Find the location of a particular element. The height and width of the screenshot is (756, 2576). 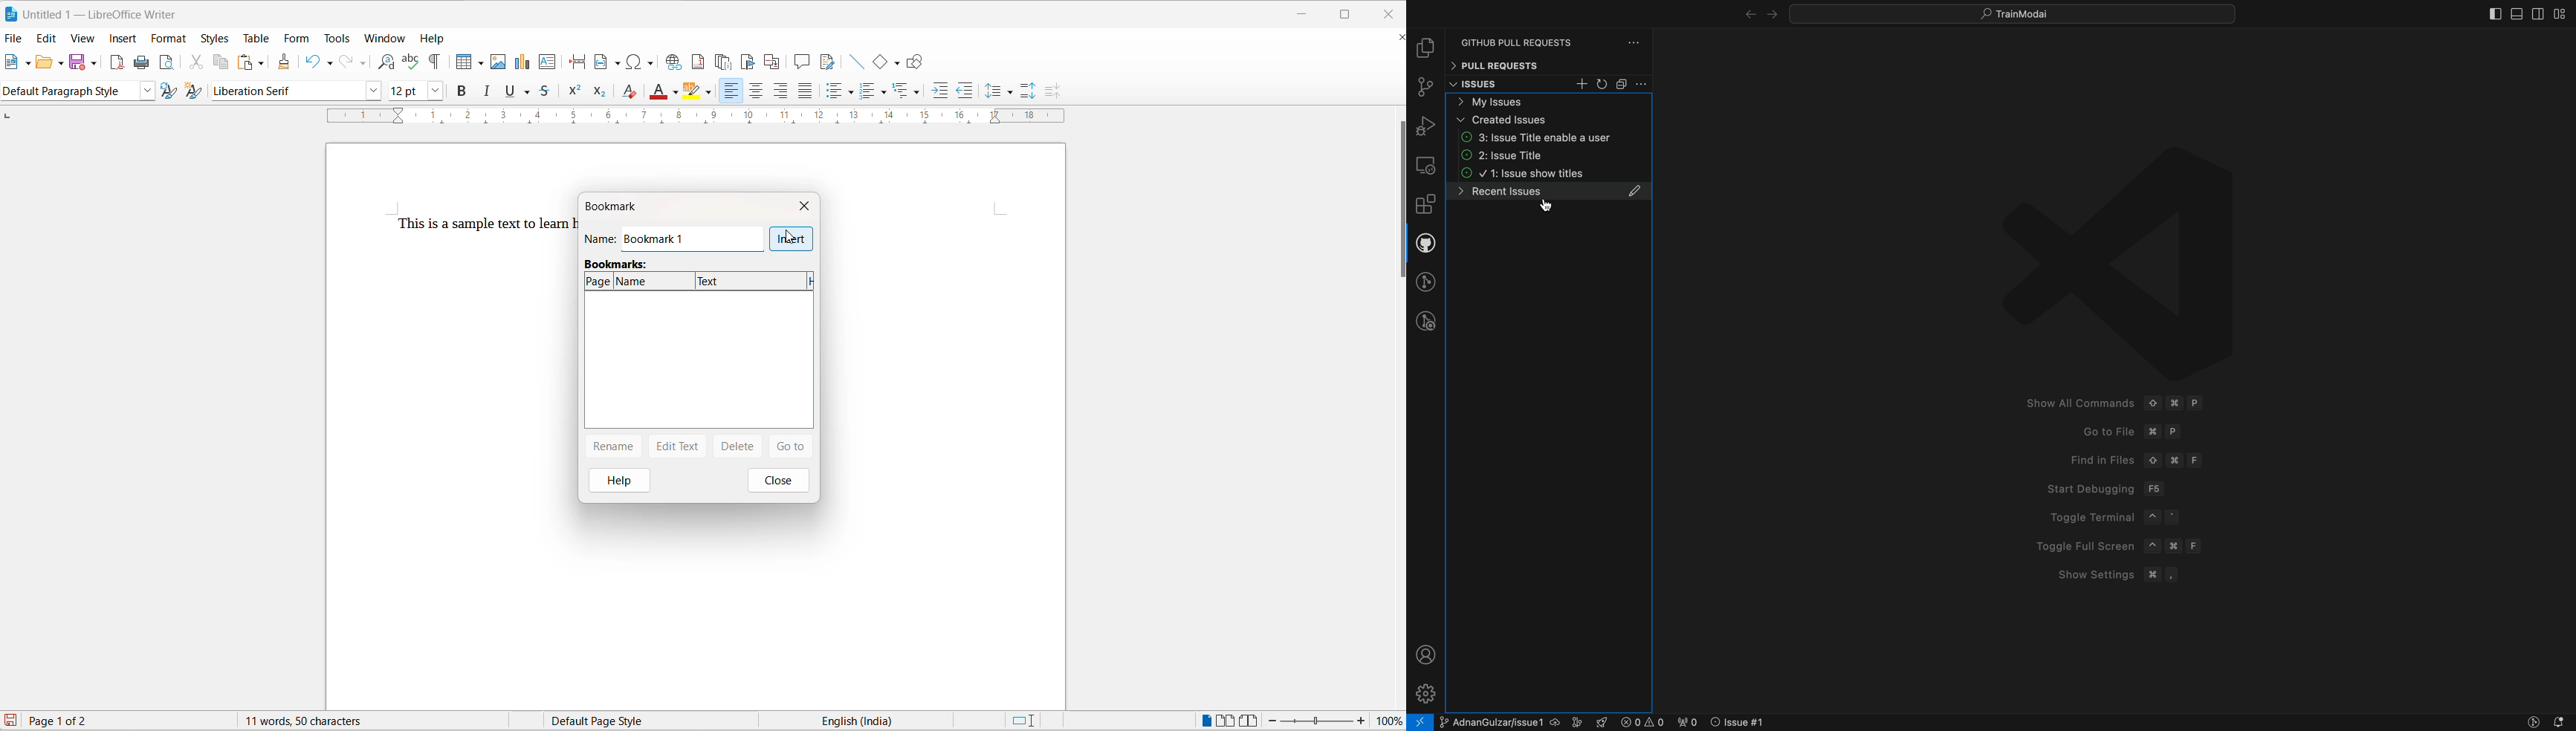

select bar is located at coordinates (1623, 84).